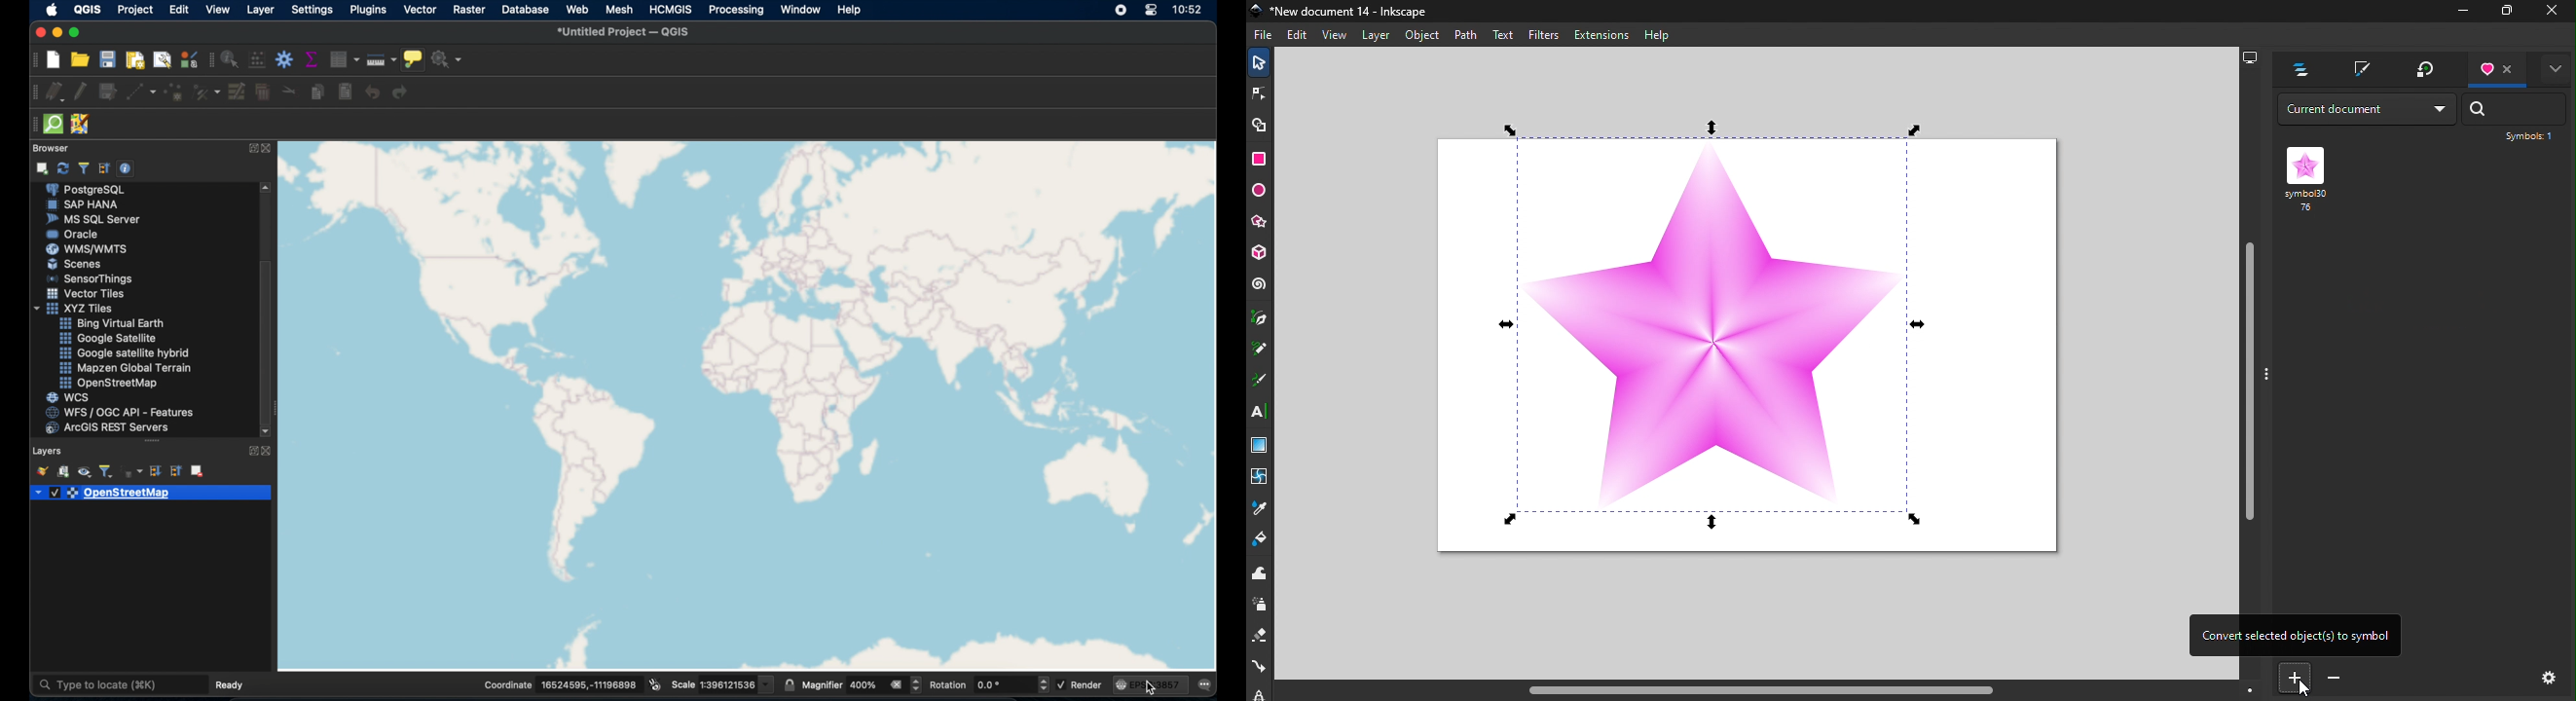  I want to click on Eraser tool, so click(1262, 636).